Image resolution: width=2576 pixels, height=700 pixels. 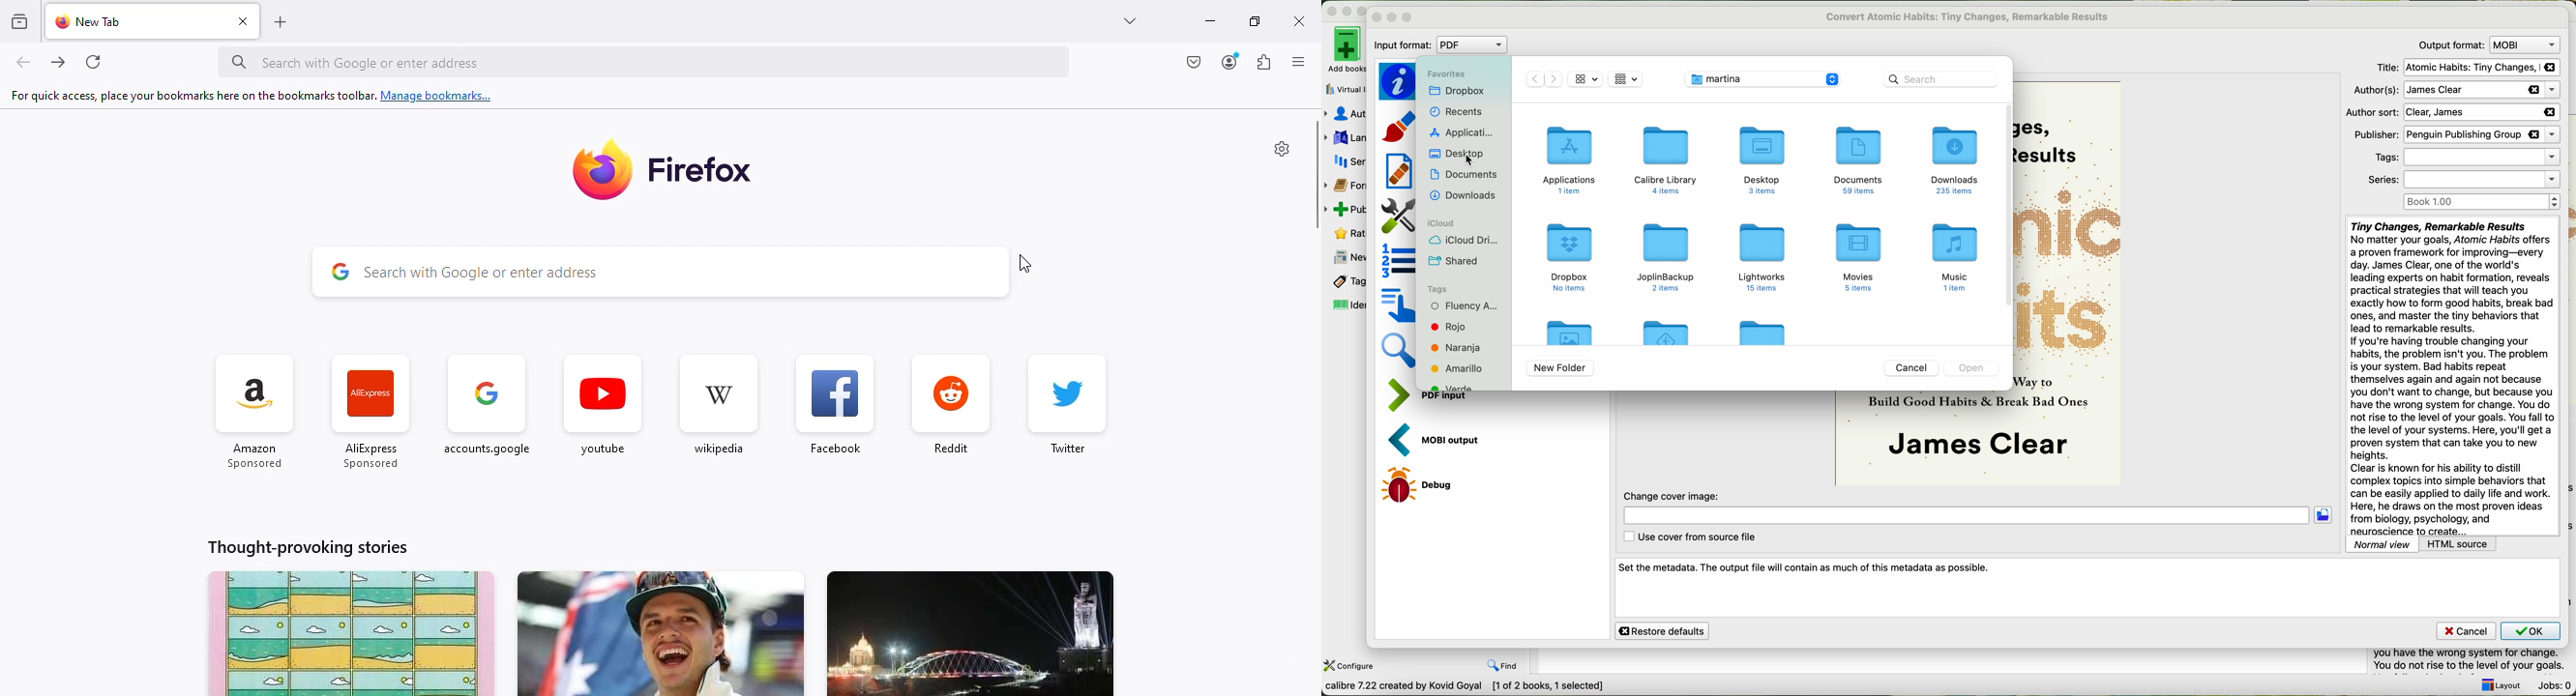 What do you see at coordinates (1464, 306) in the screenshot?
I see `fluency tag` at bounding box center [1464, 306].